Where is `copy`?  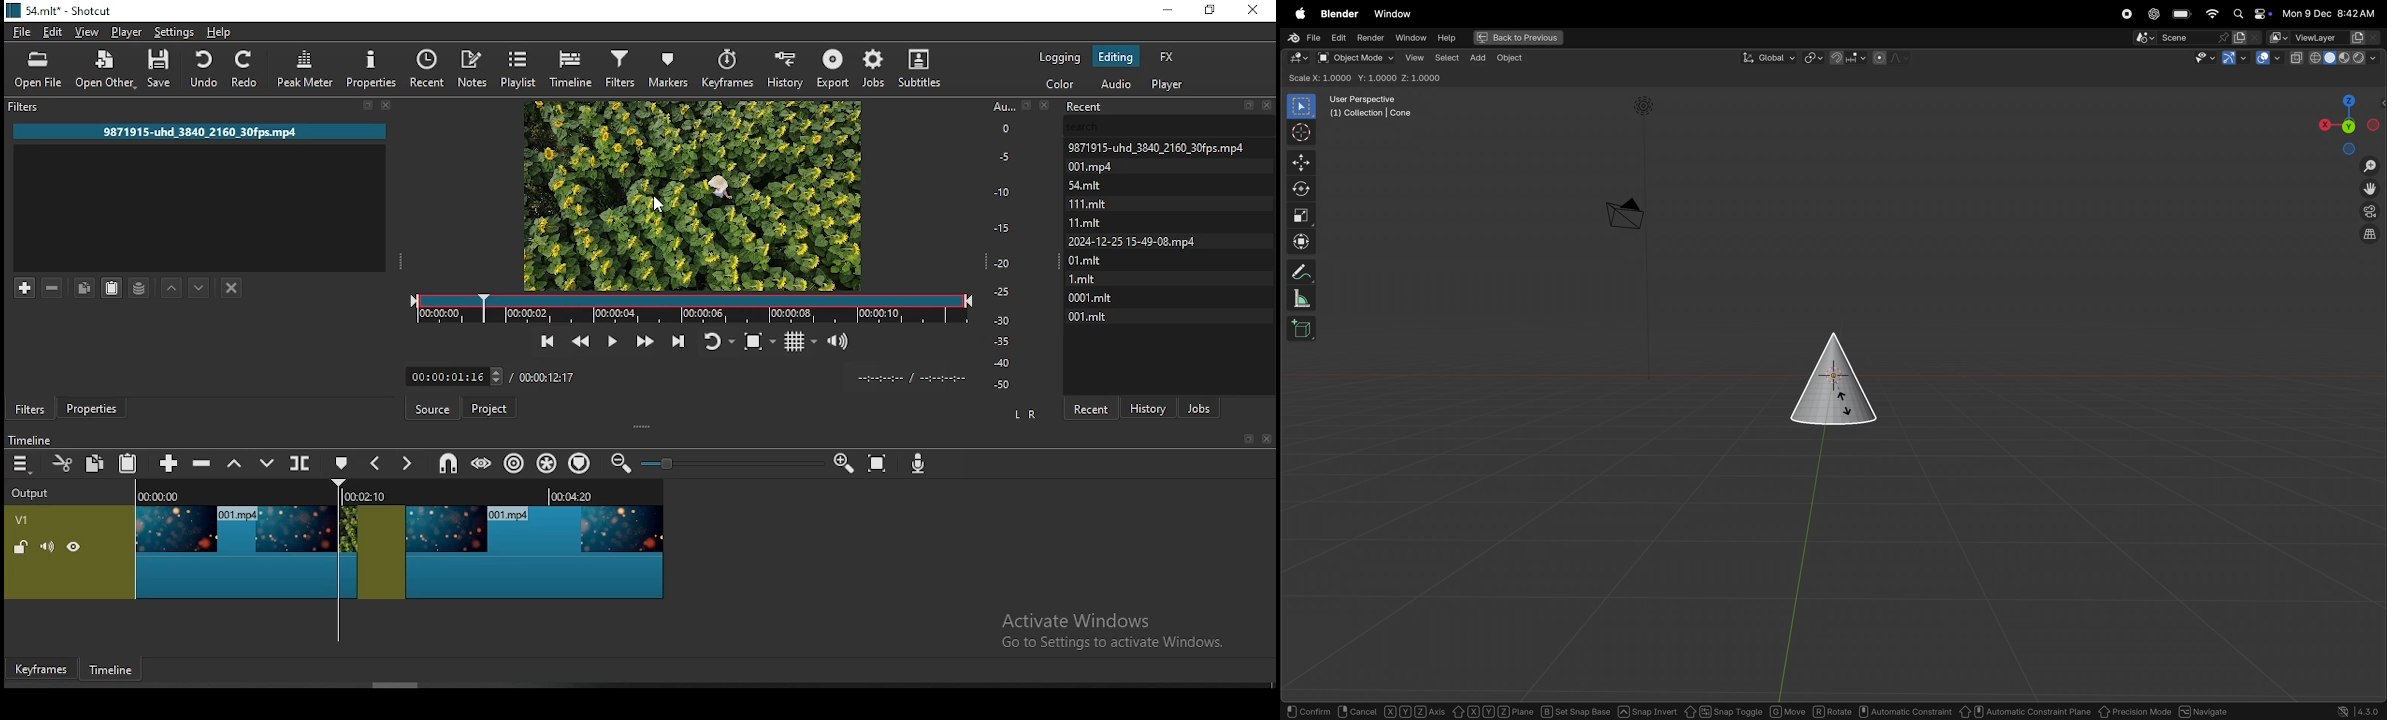
copy is located at coordinates (95, 462).